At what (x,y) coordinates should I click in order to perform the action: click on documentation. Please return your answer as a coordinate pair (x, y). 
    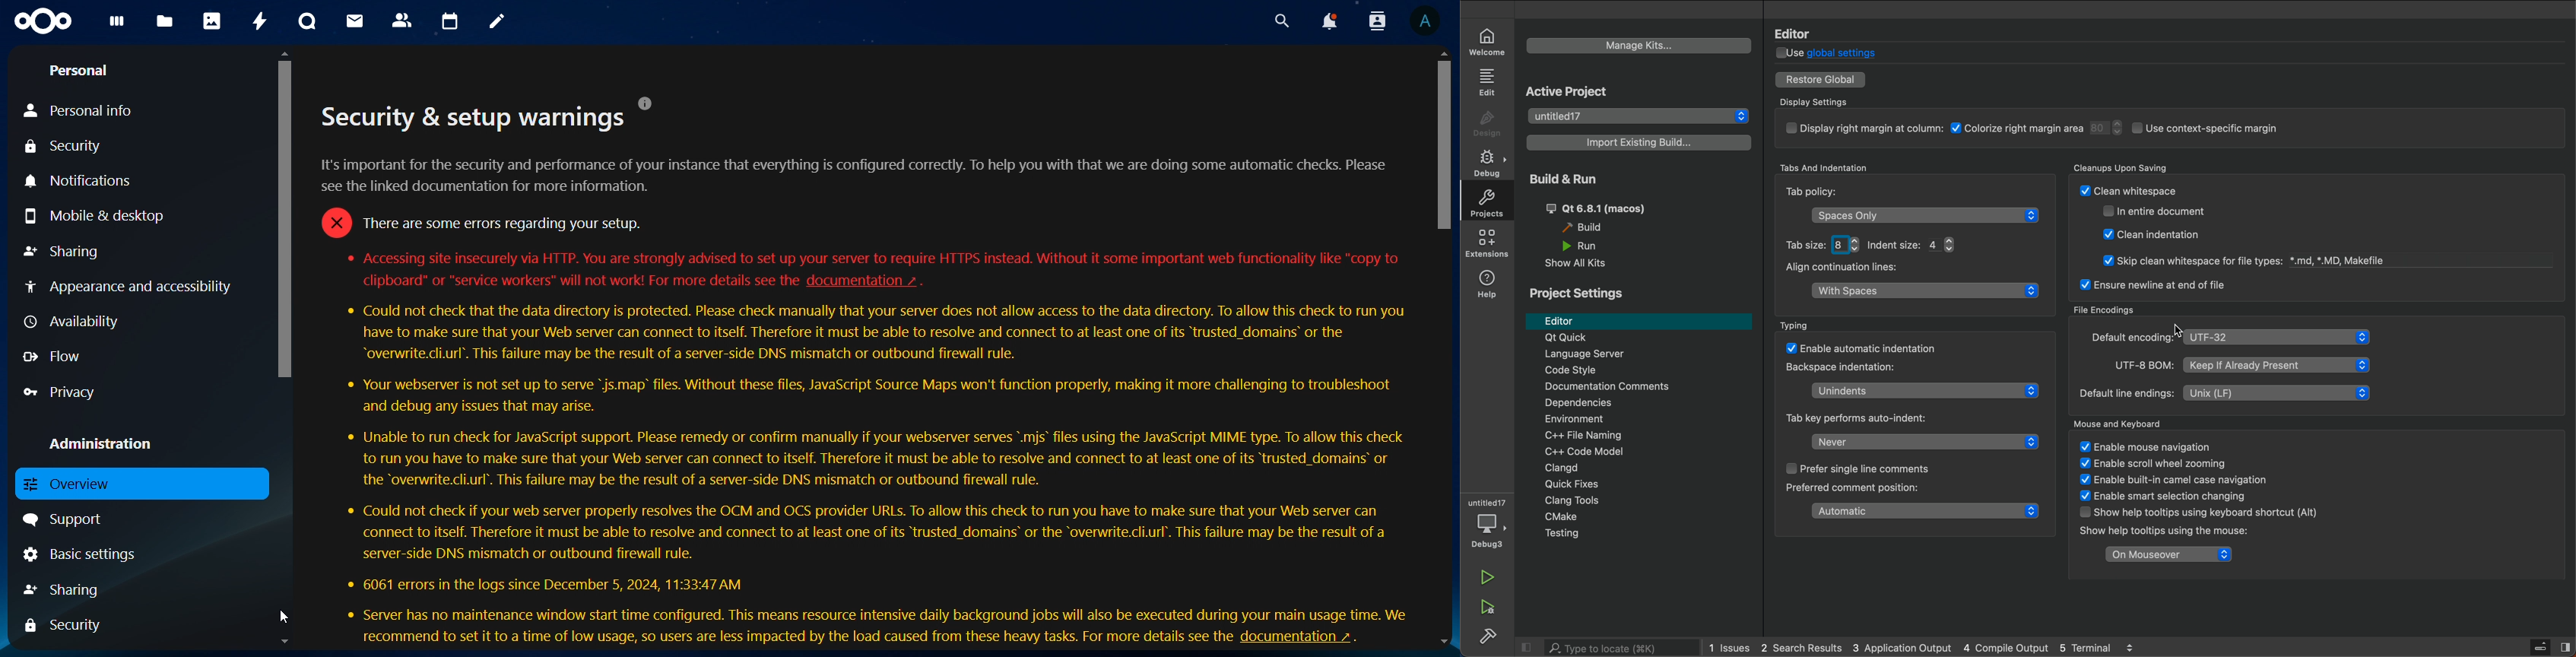
    Looking at the image, I should click on (874, 283).